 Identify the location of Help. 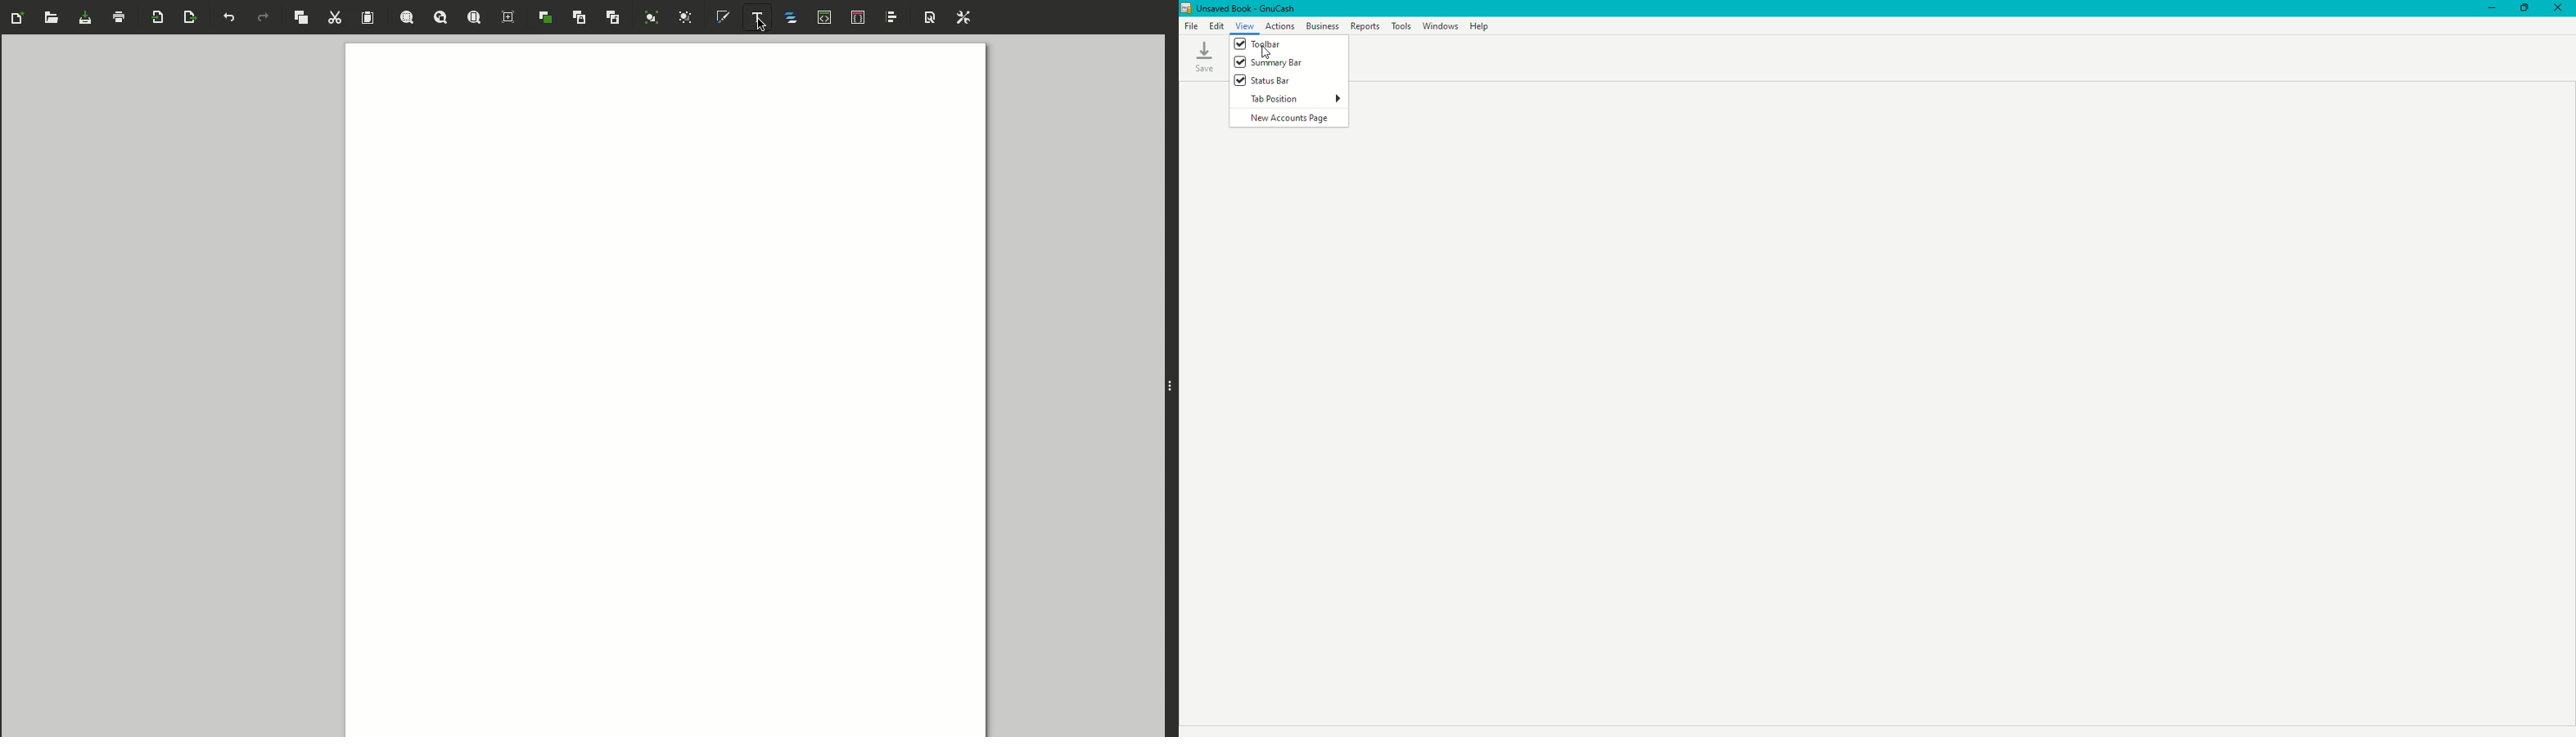
(1482, 27).